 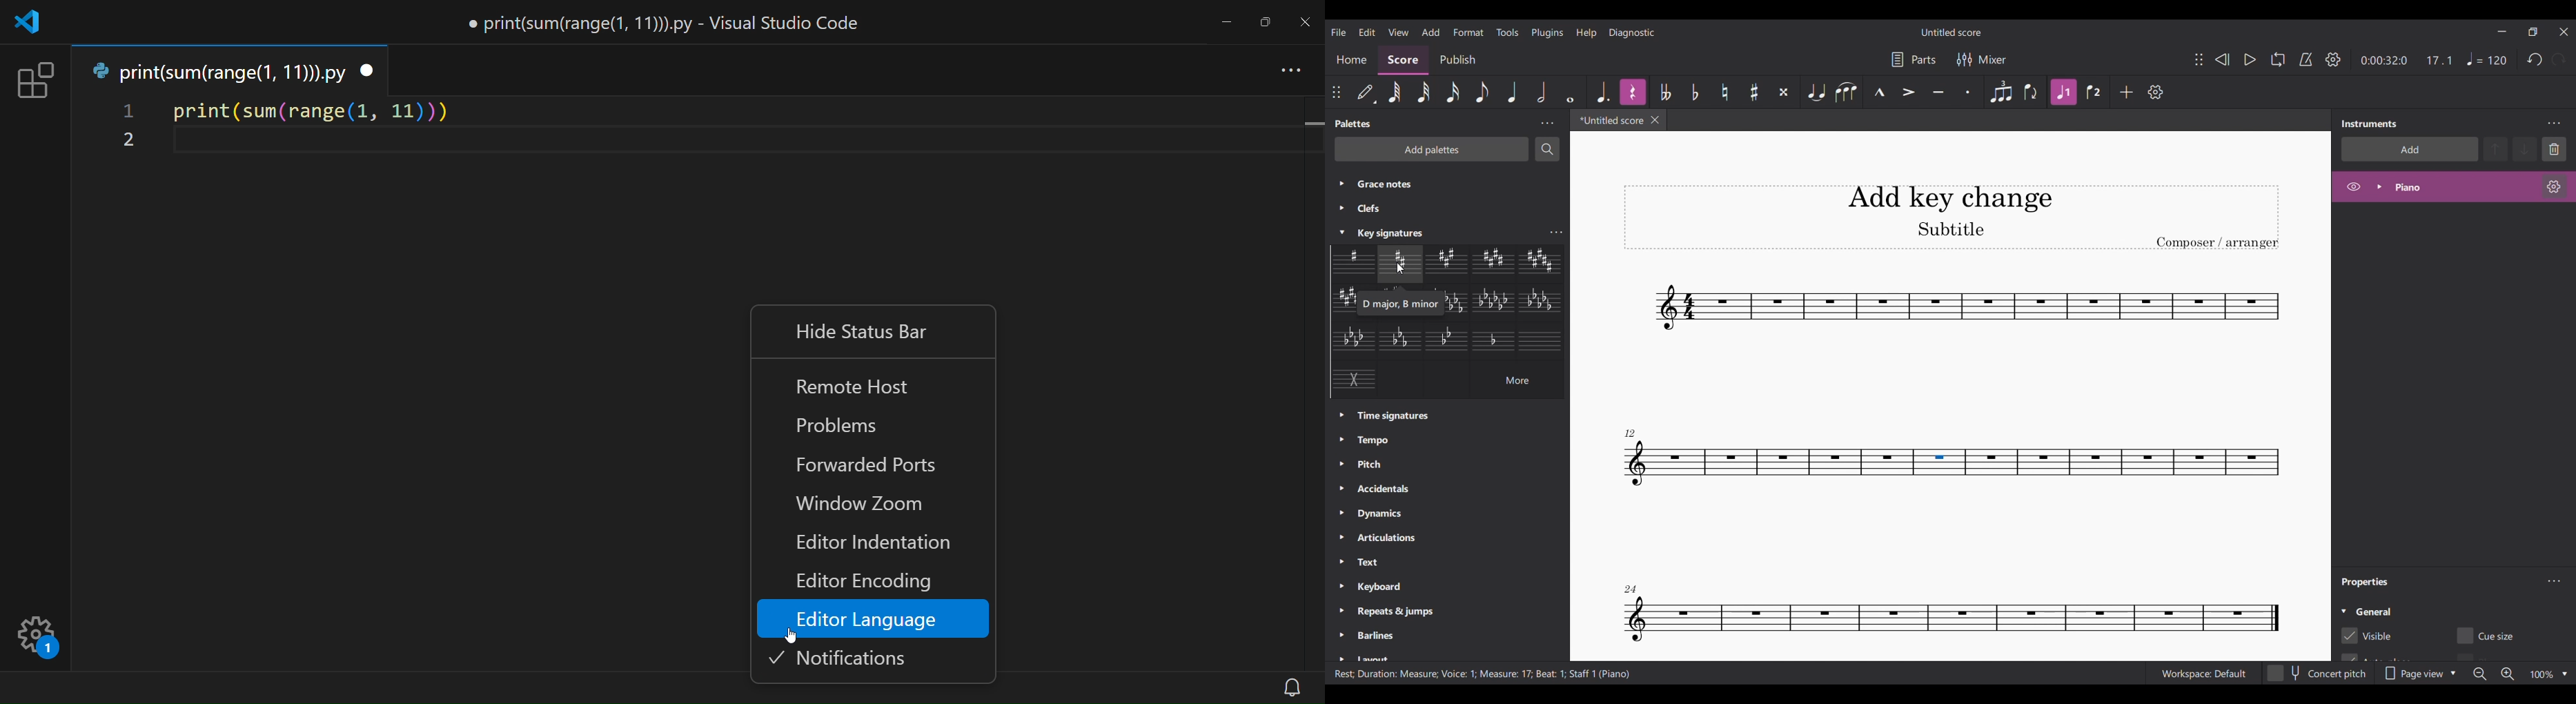 I want to click on Marcato, so click(x=1880, y=91).